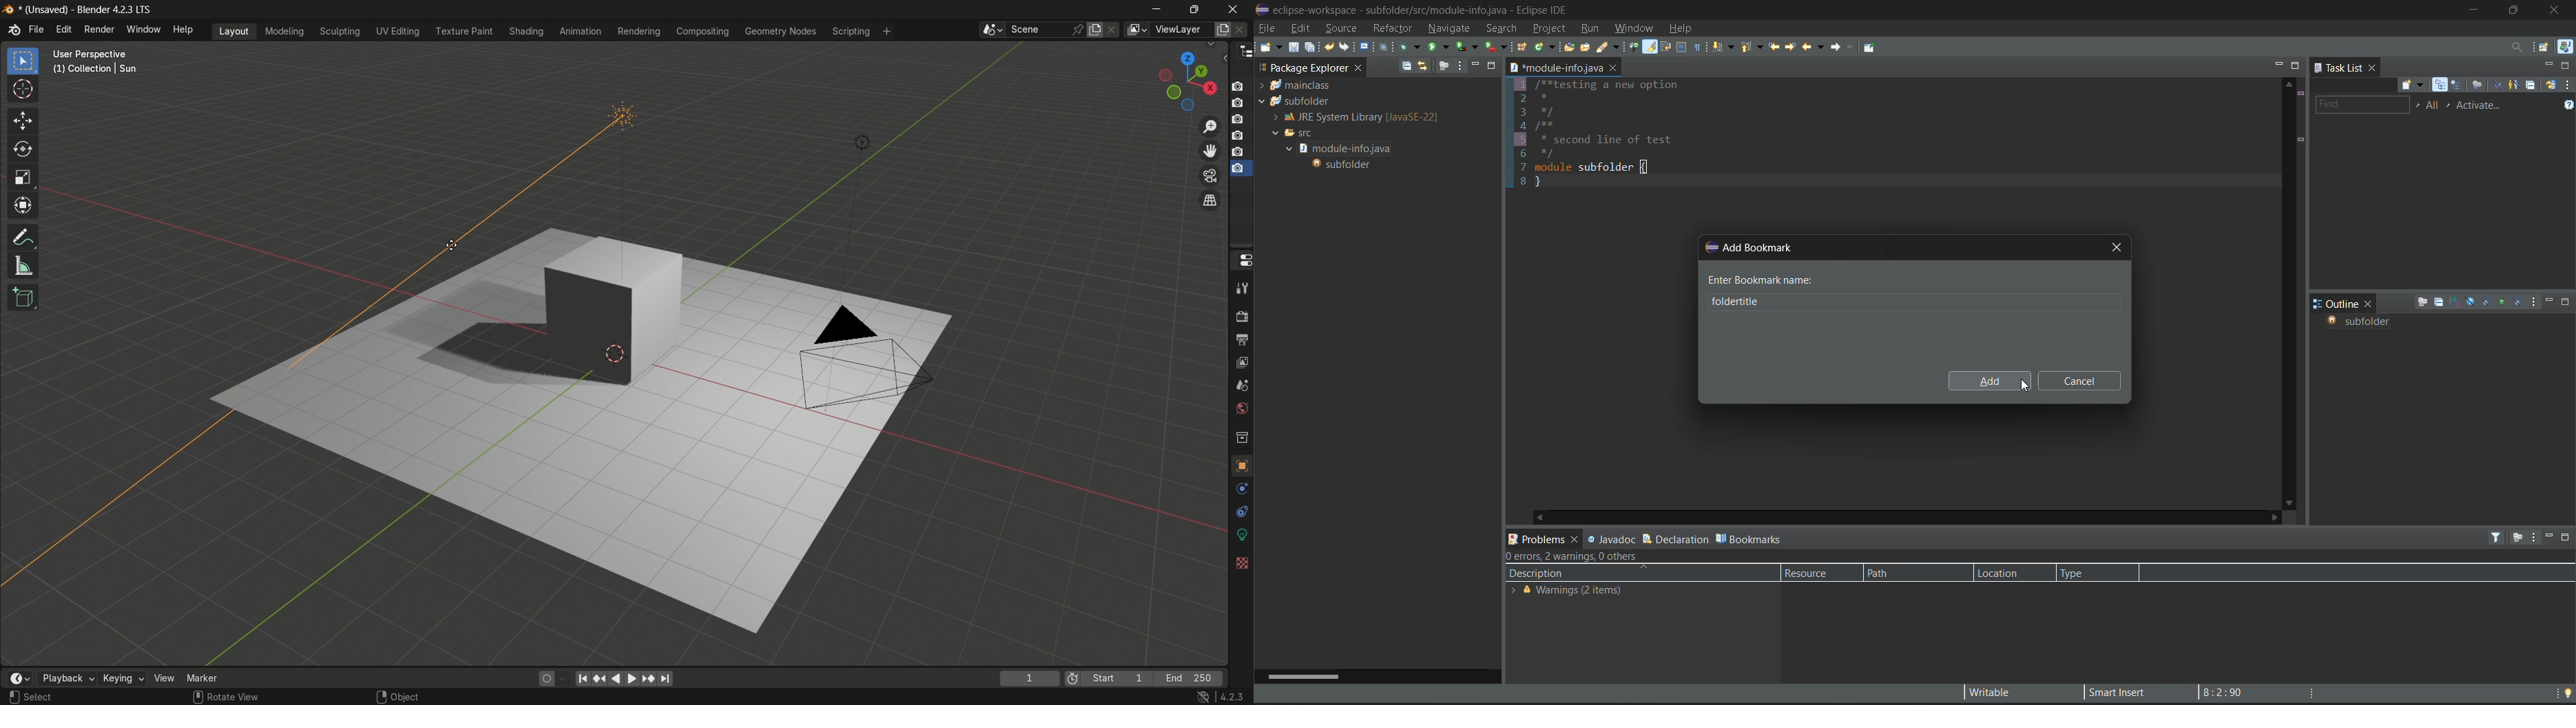 The width and height of the screenshot is (2576, 728). I want to click on layer 1, so click(1238, 86).